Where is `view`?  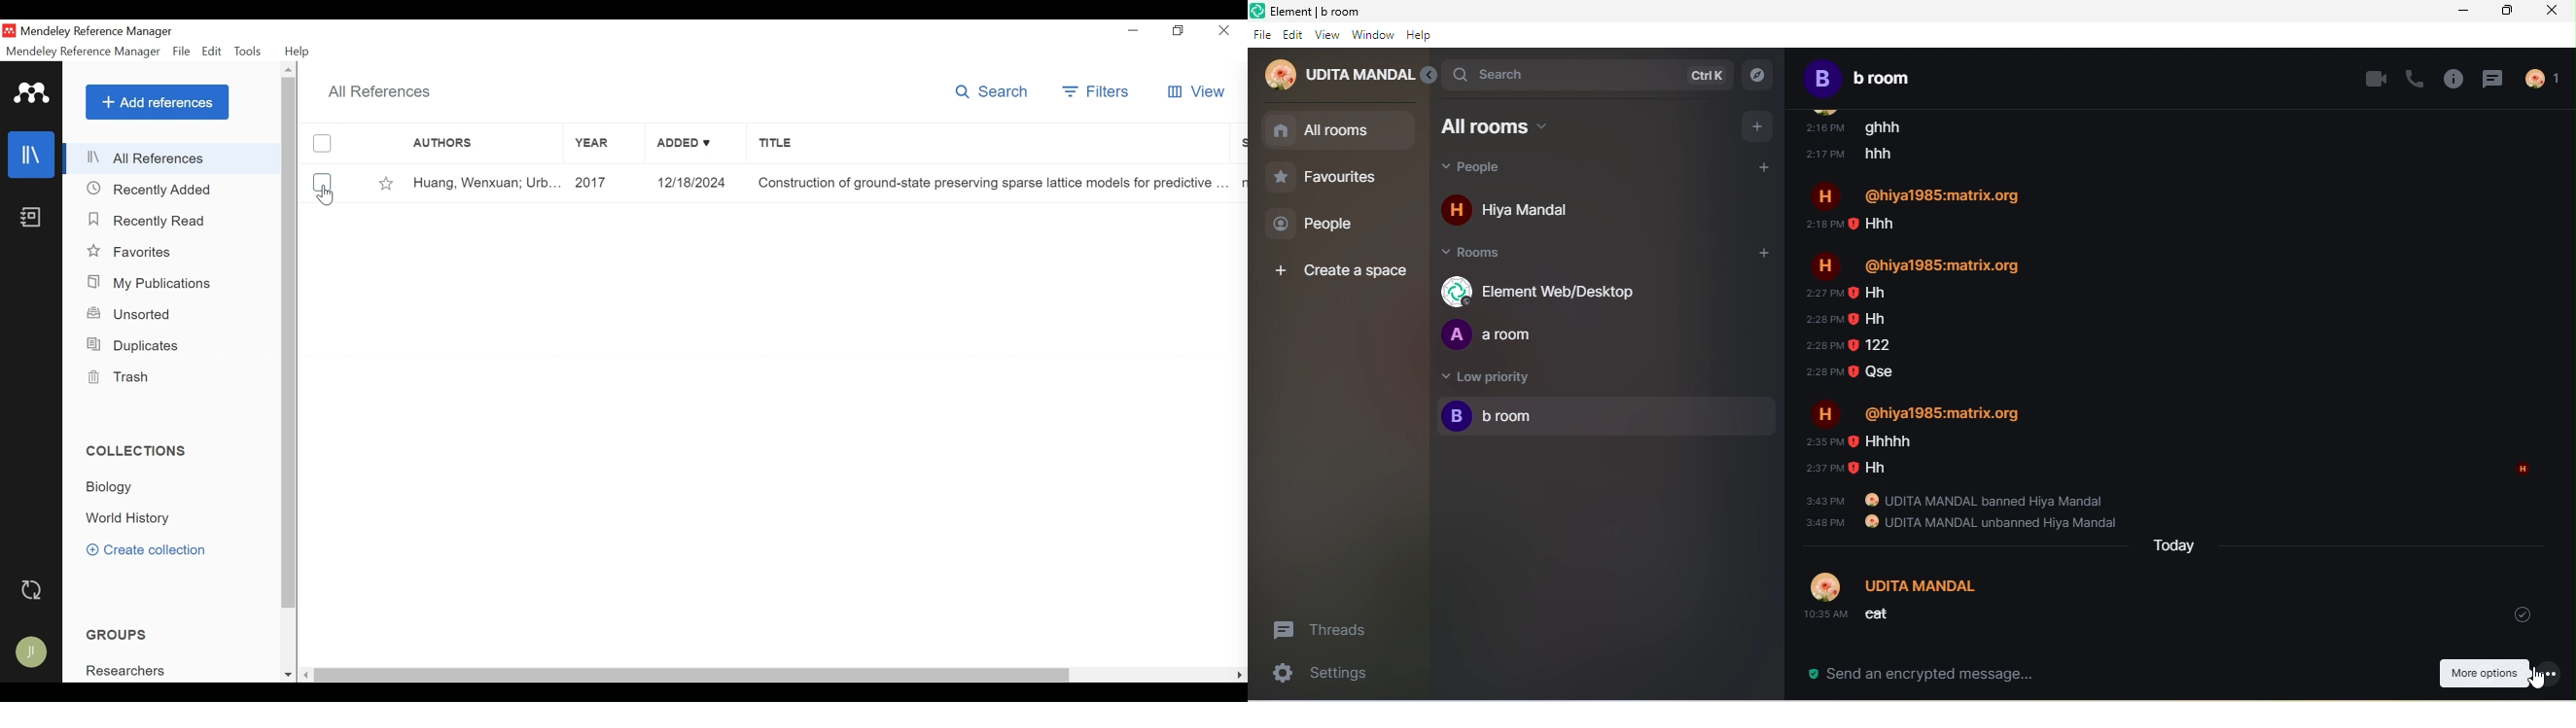 view is located at coordinates (1327, 35).